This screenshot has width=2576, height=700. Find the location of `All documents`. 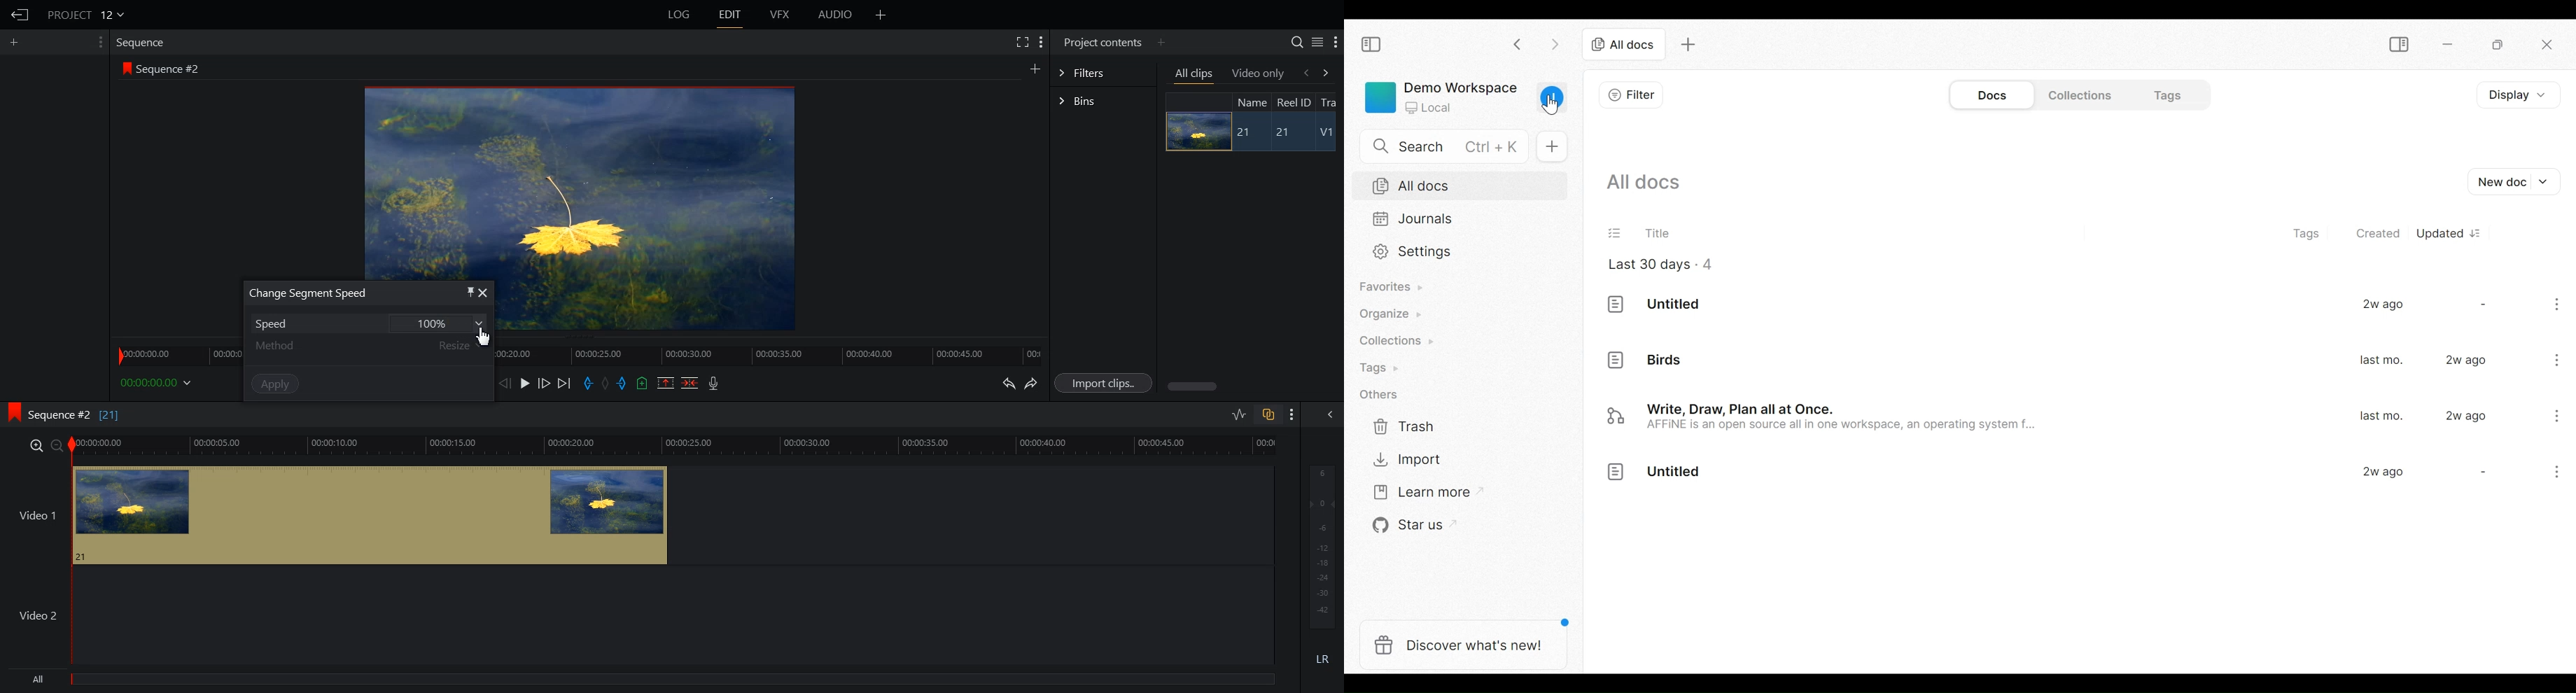

All documents is located at coordinates (1624, 46).